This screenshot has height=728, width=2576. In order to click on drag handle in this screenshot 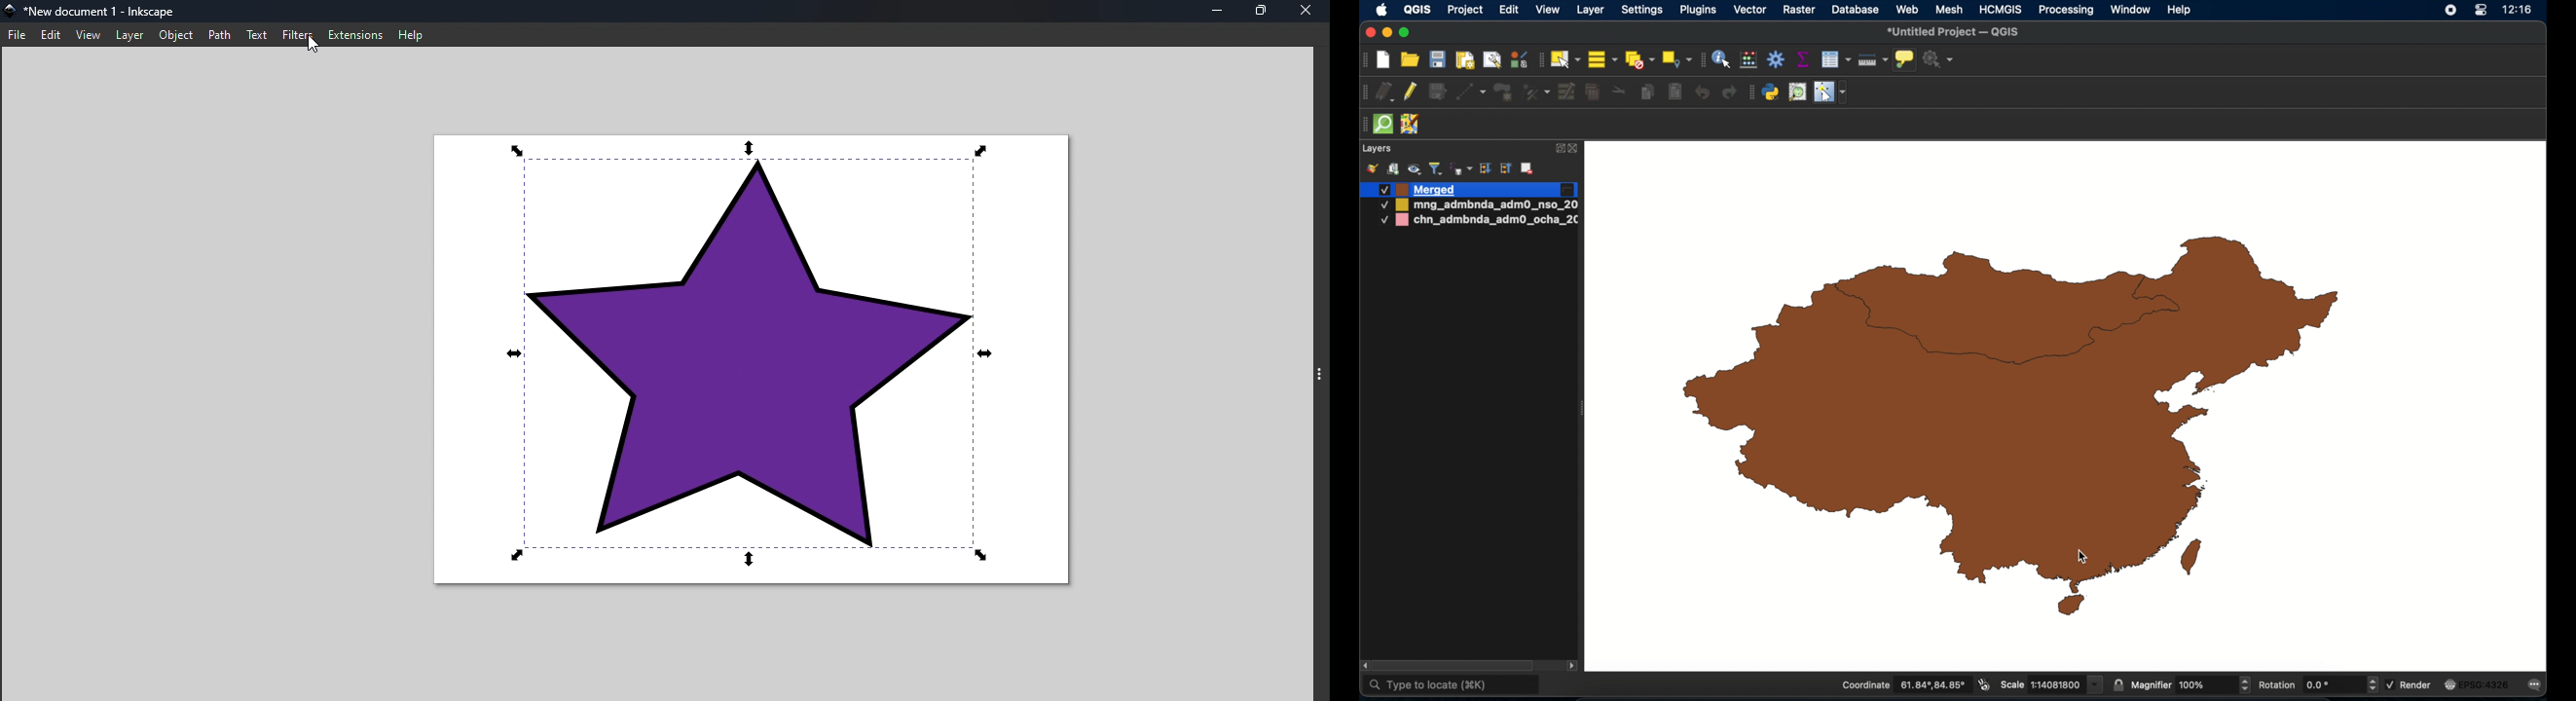, I will do `click(1361, 125)`.